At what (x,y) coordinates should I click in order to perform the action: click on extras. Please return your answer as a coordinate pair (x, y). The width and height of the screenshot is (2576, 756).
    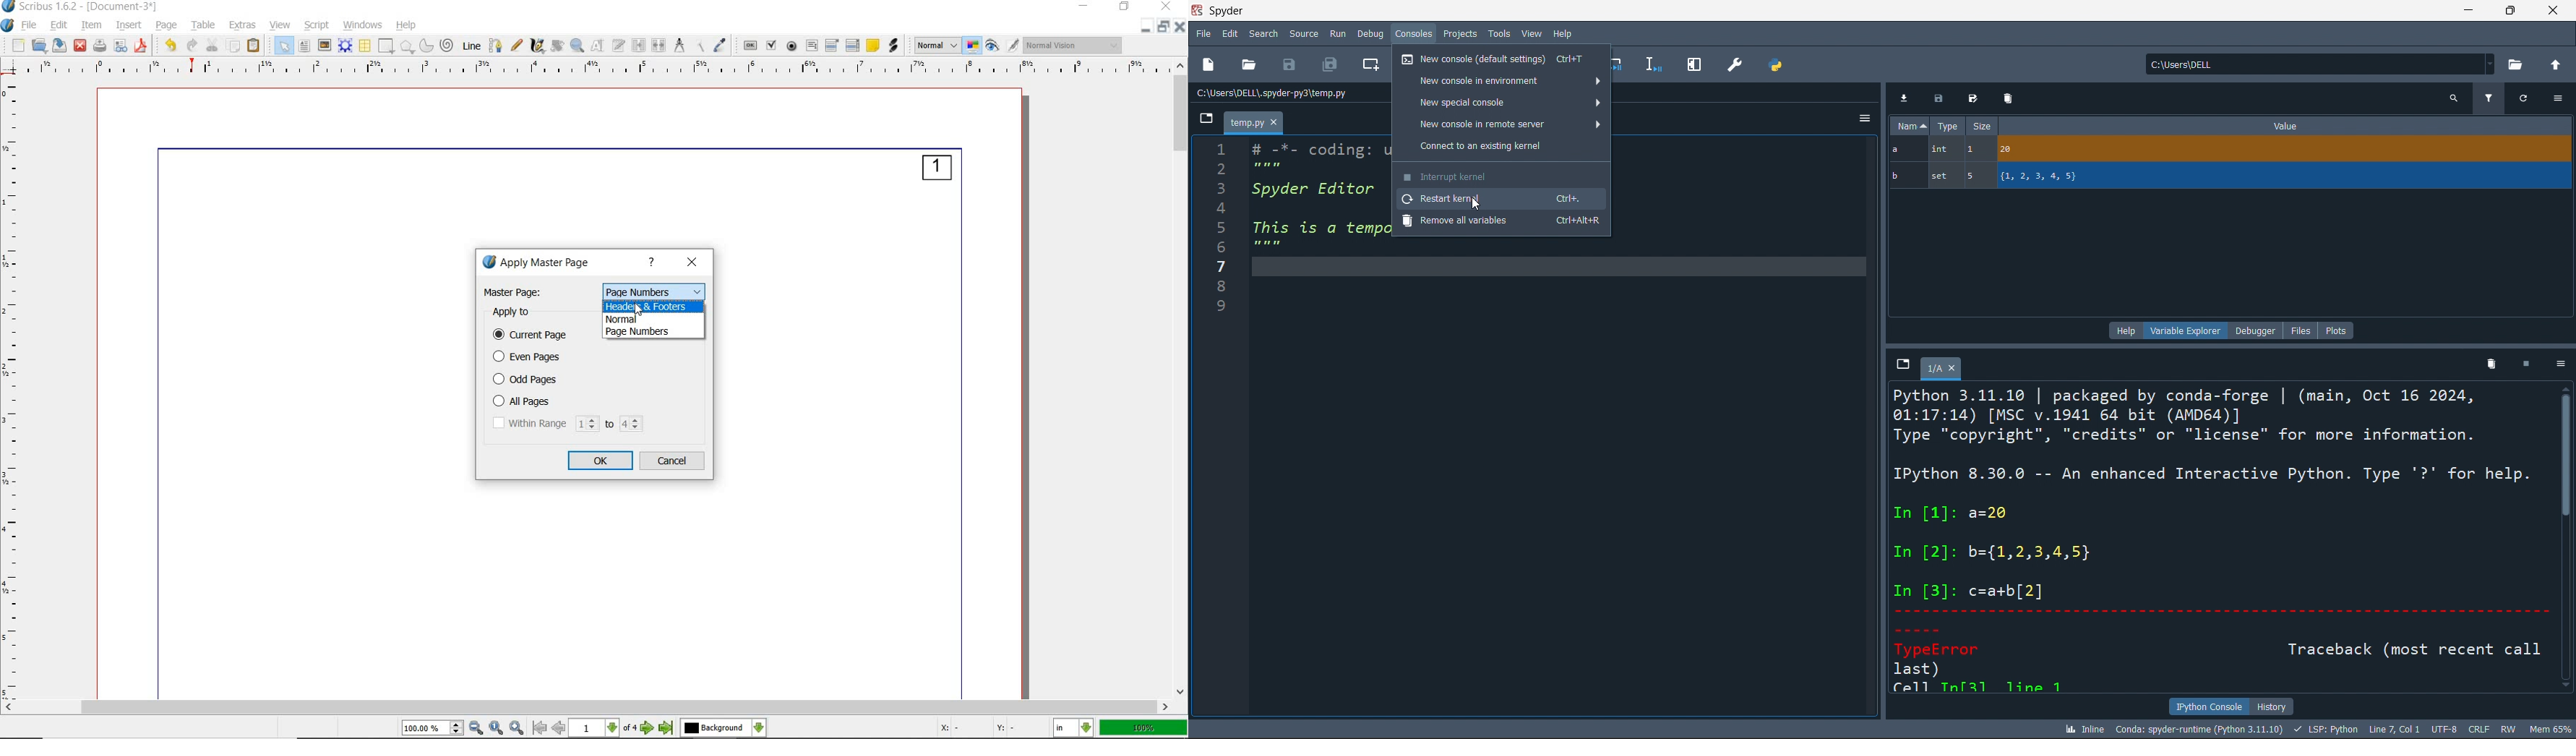
    Looking at the image, I should click on (244, 25).